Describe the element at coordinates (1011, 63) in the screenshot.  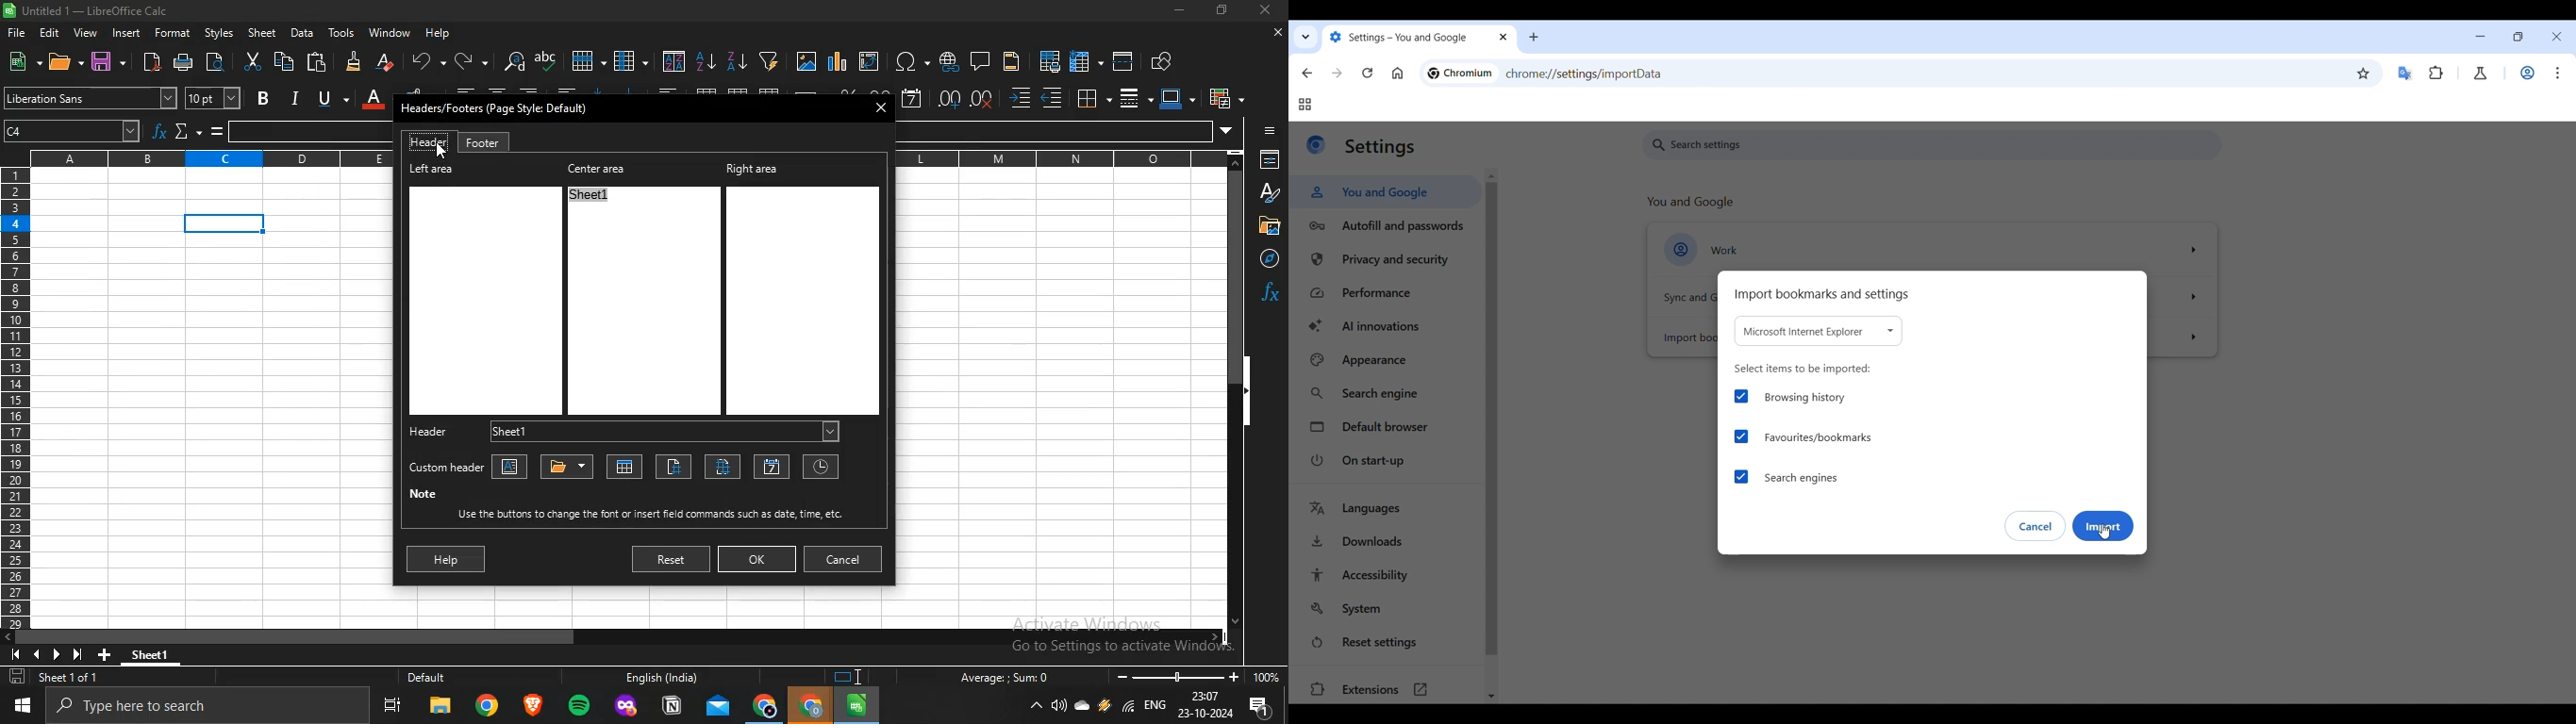
I see `headers and footers` at that location.